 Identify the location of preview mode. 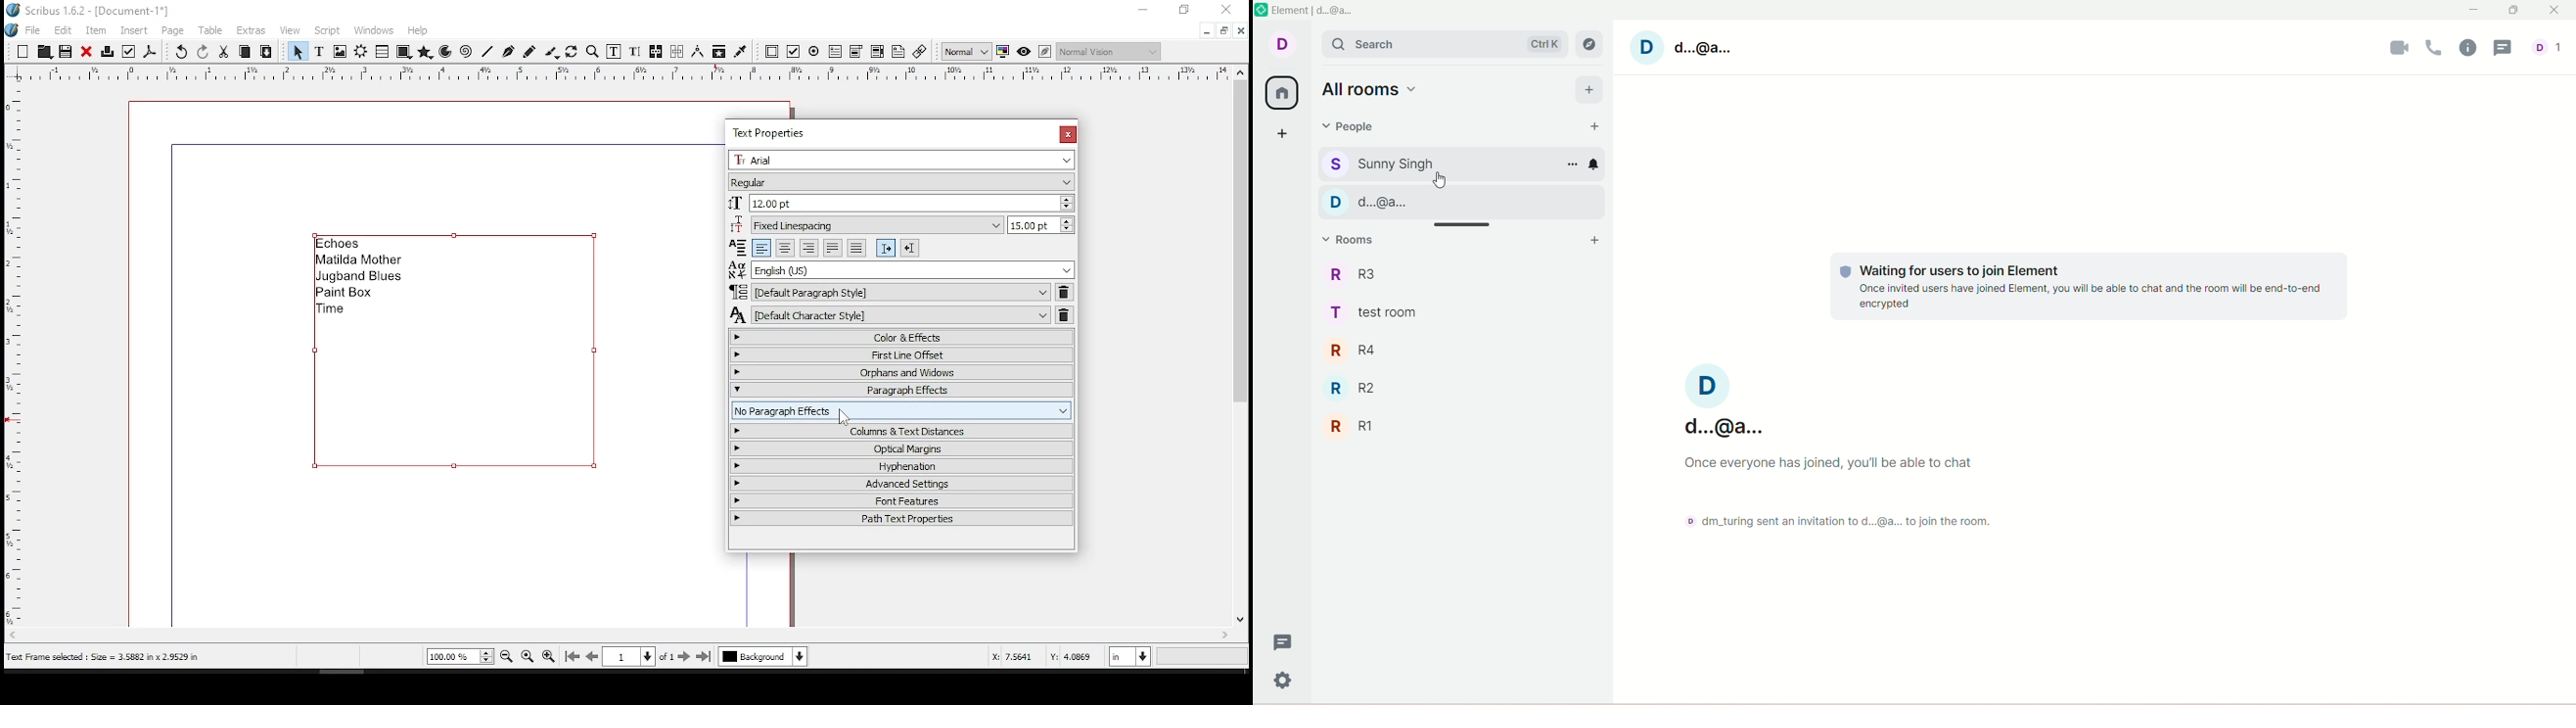
(1024, 50).